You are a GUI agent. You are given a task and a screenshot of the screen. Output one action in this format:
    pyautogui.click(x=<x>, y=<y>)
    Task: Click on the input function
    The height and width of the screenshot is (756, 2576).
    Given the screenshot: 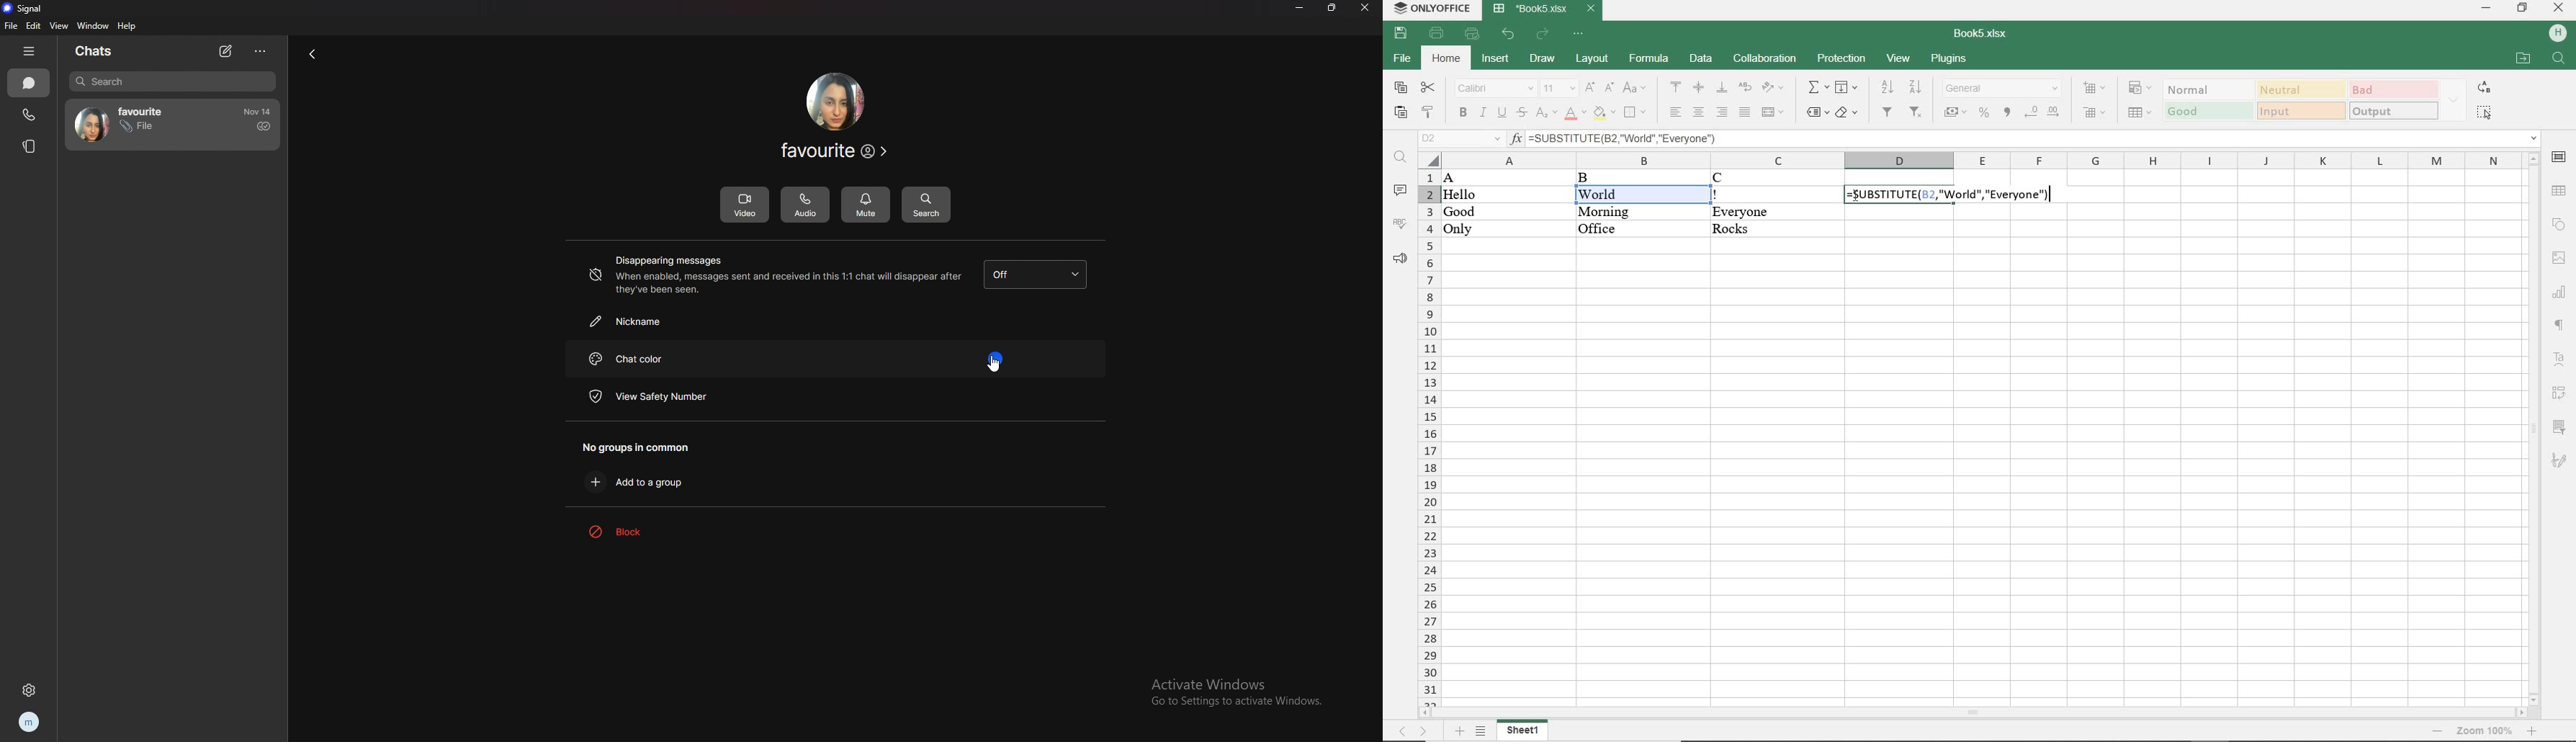 What is the action you would take?
    pyautogui.click(x=1517, y=139)
    